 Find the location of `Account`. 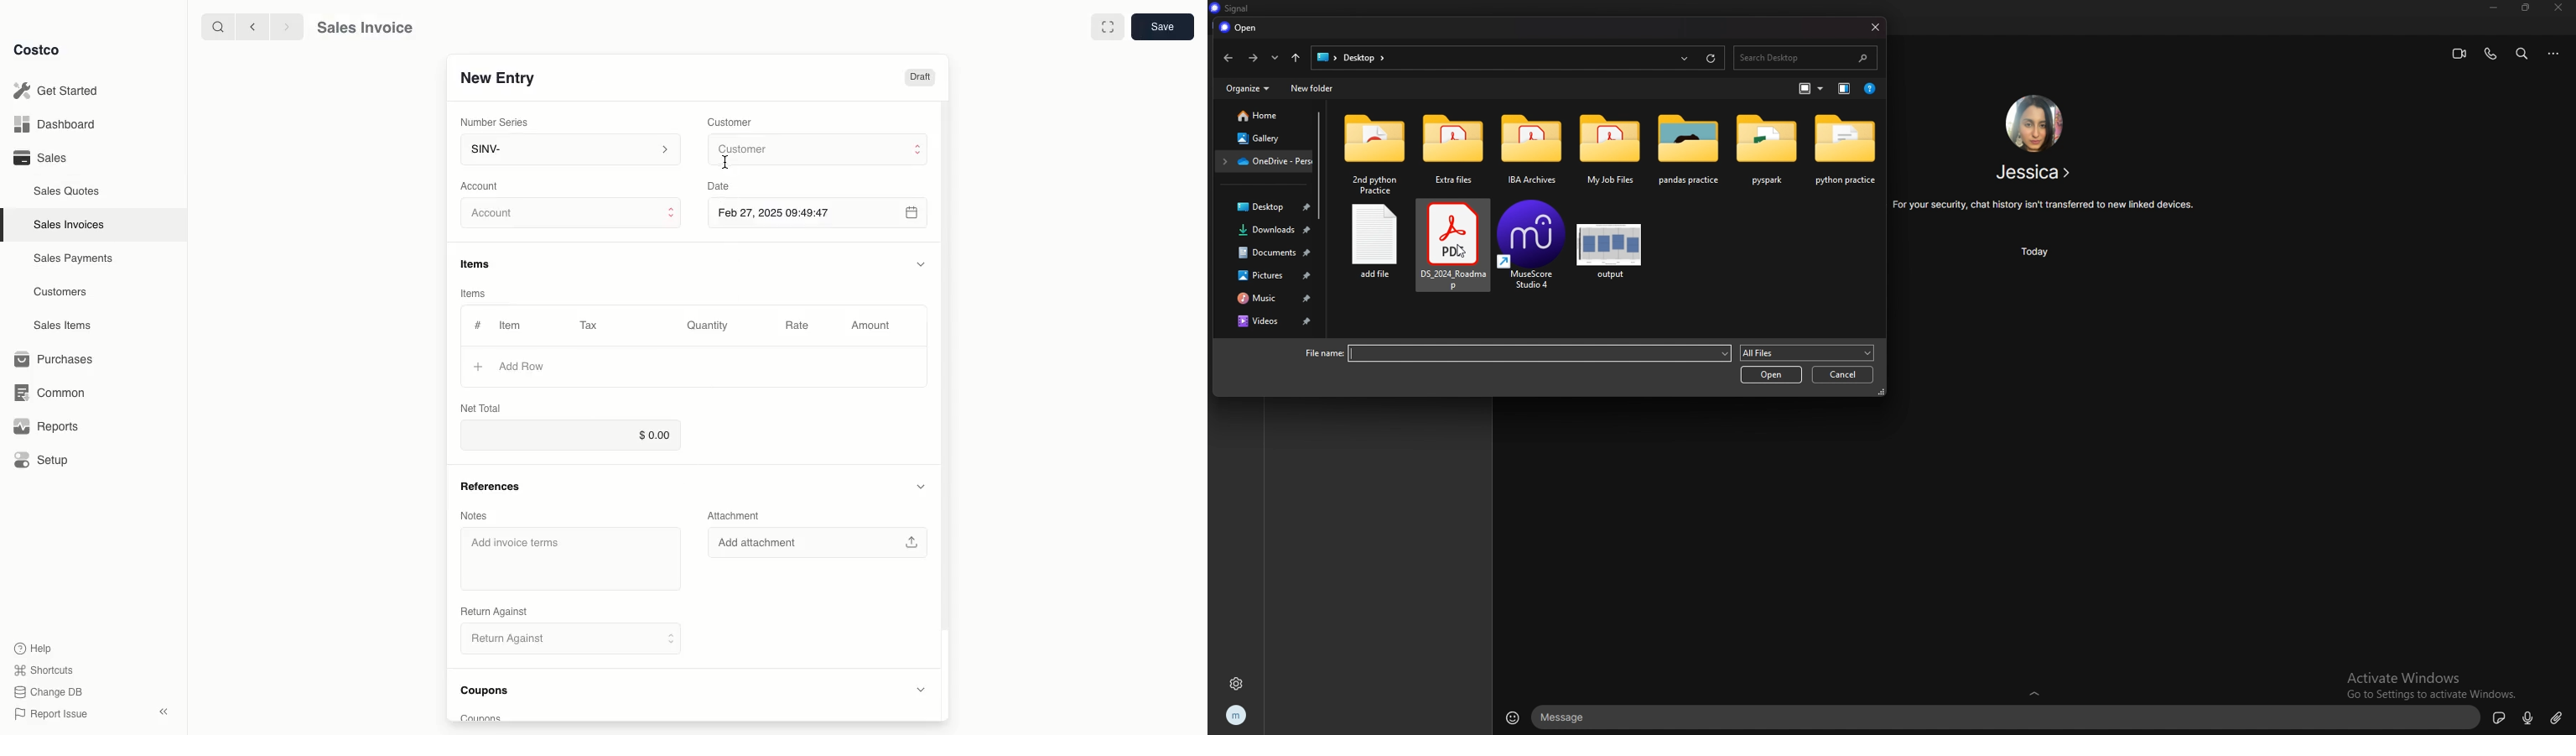

Account is located at coordinates (571, 214).